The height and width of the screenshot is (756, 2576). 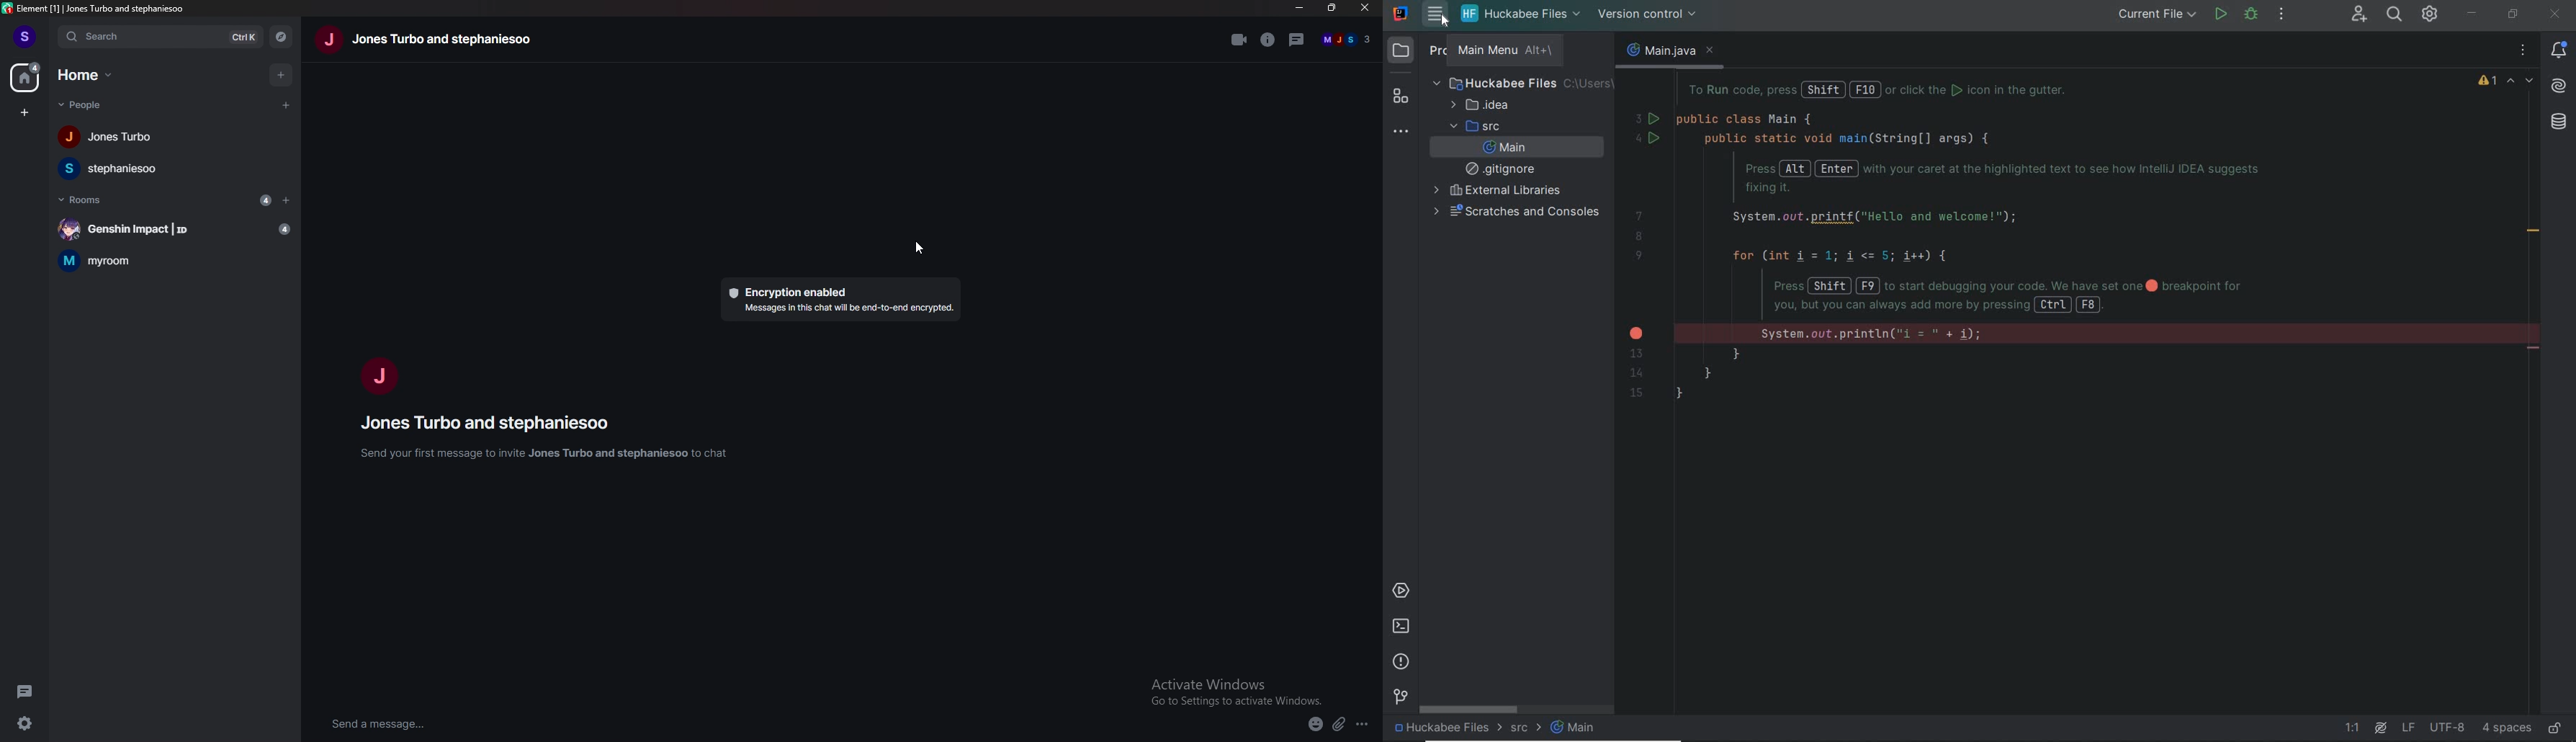 What do you see at coordinates (378, 372) in the screenshot?
I see `J` at bounding box center [378, 372].